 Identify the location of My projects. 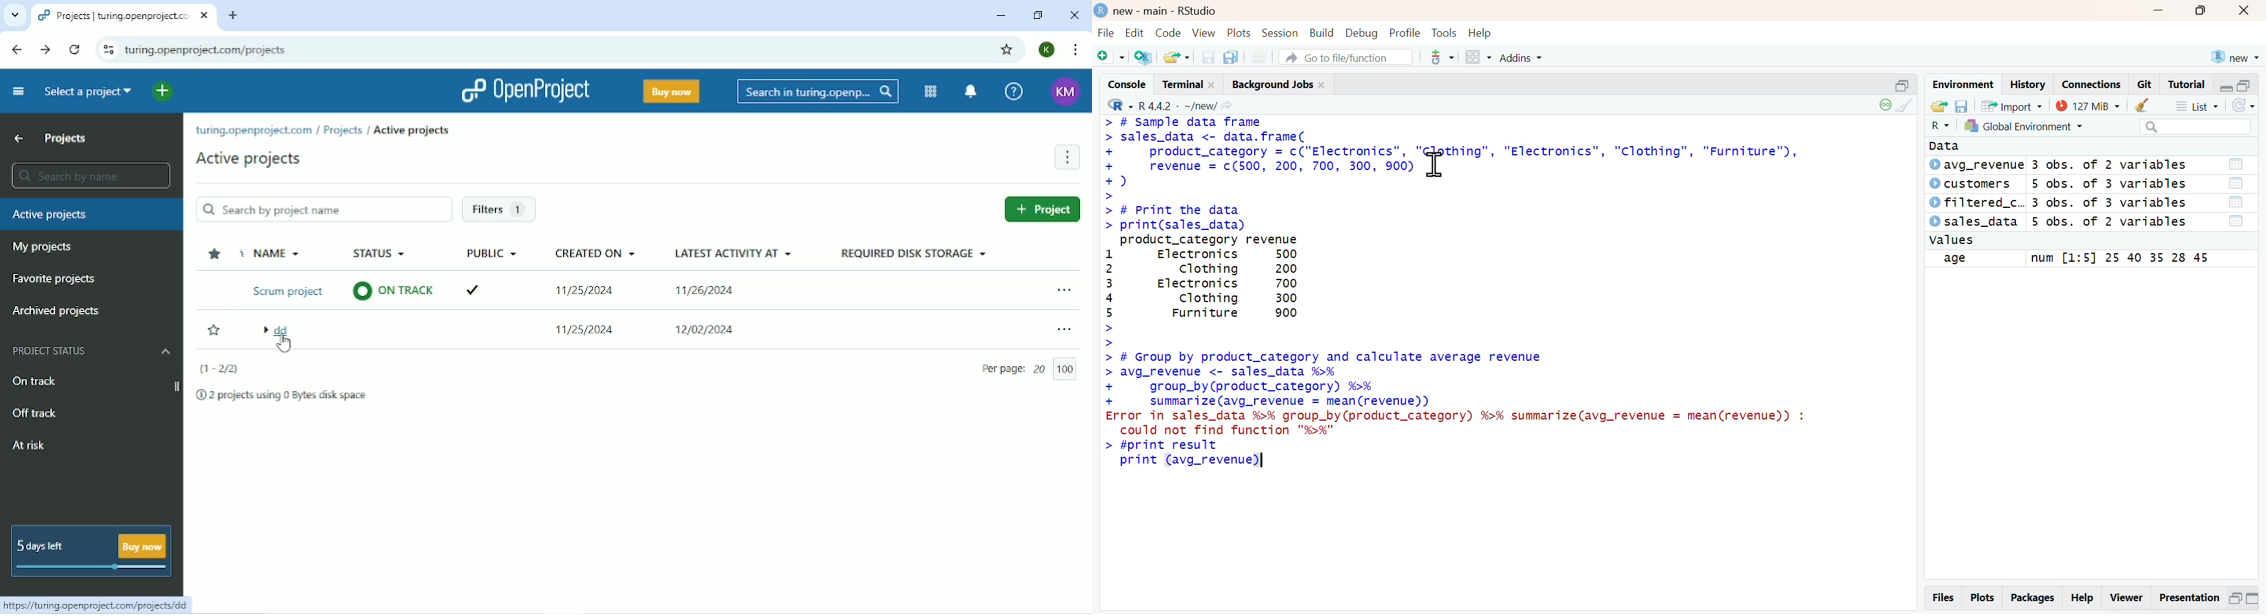
(48, 247).